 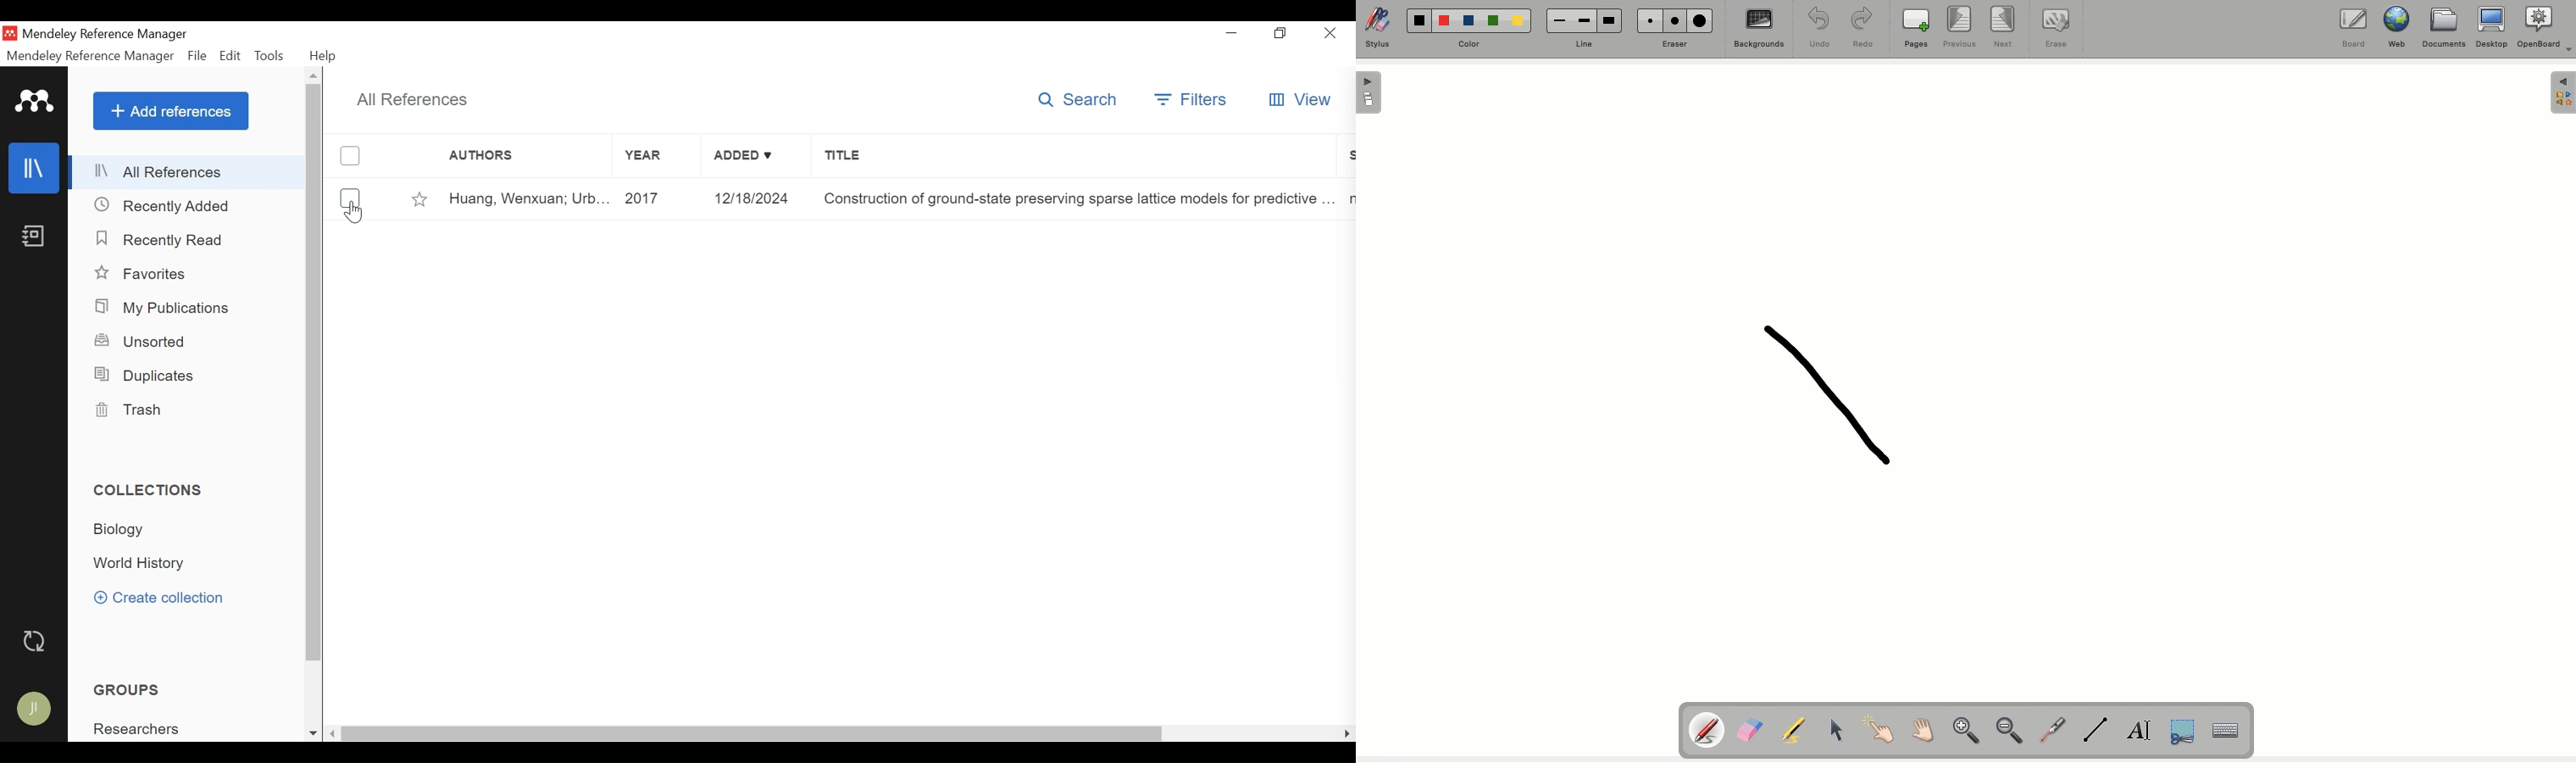 What do you see at coordinates (1589, 43) in the screenshot?
I see `Line` at bounding box center [1589, 43].